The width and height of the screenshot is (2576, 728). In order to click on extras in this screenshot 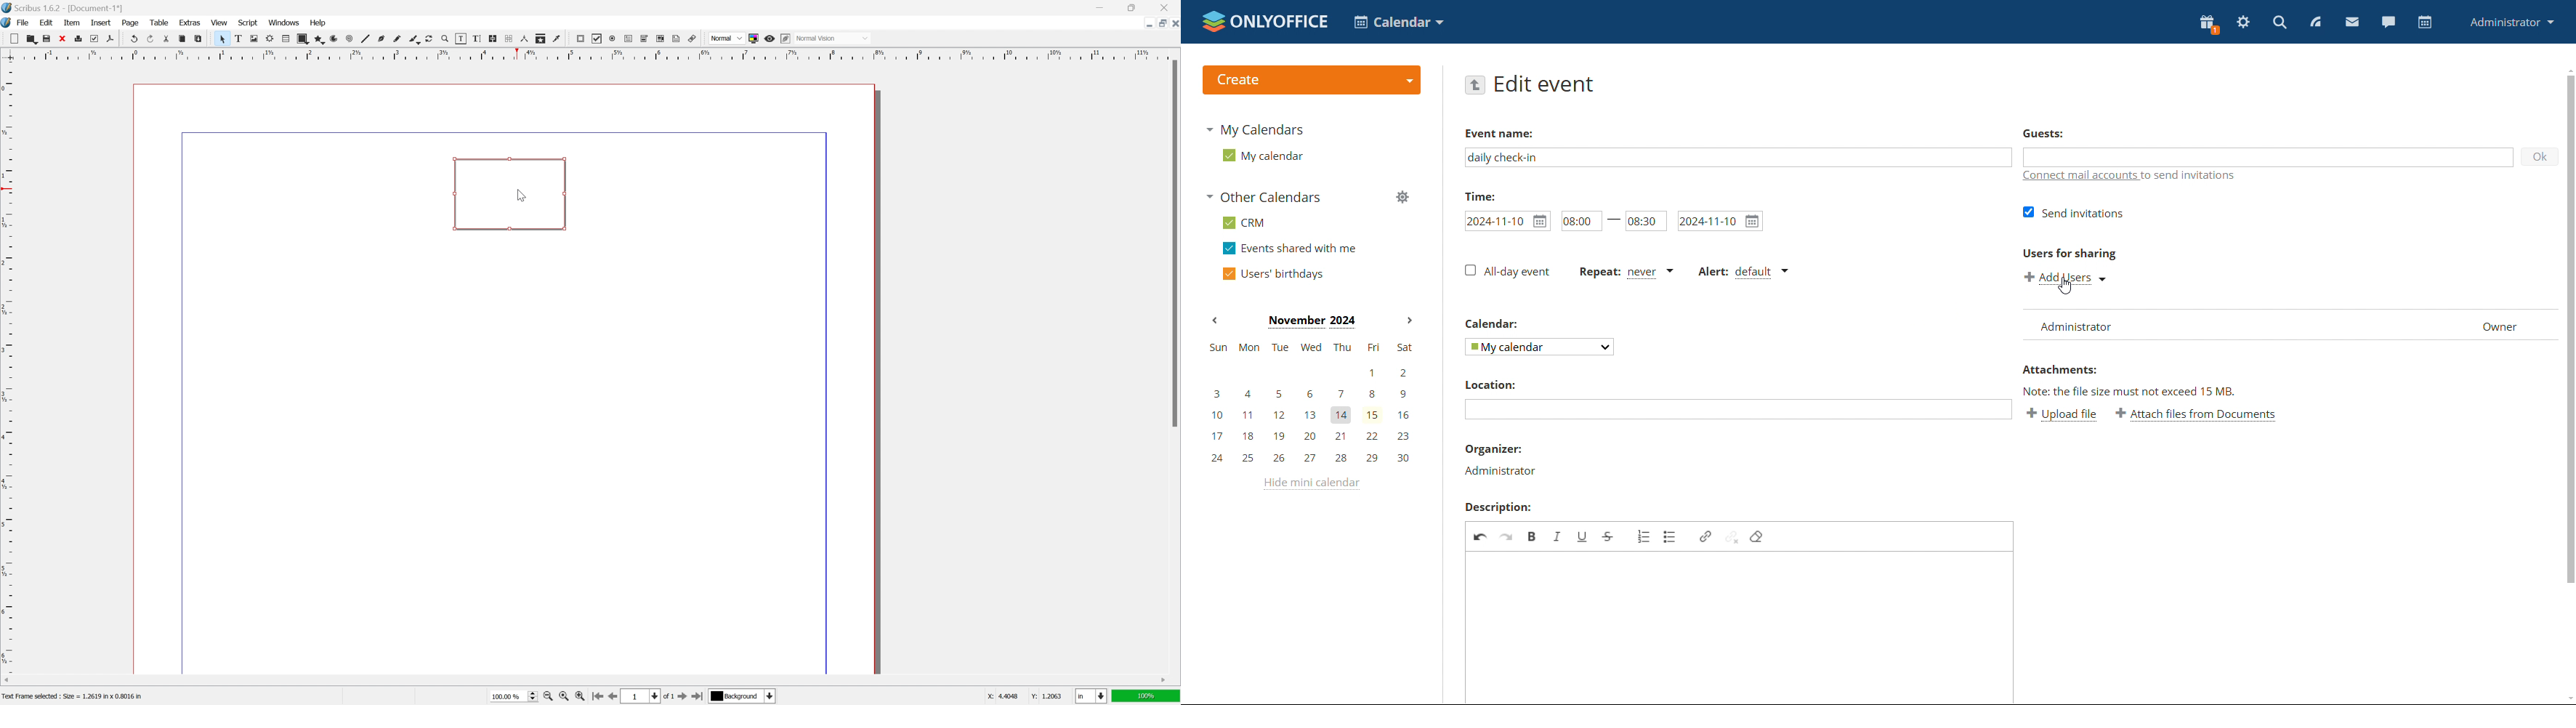, I will do `click(191, 23)`.